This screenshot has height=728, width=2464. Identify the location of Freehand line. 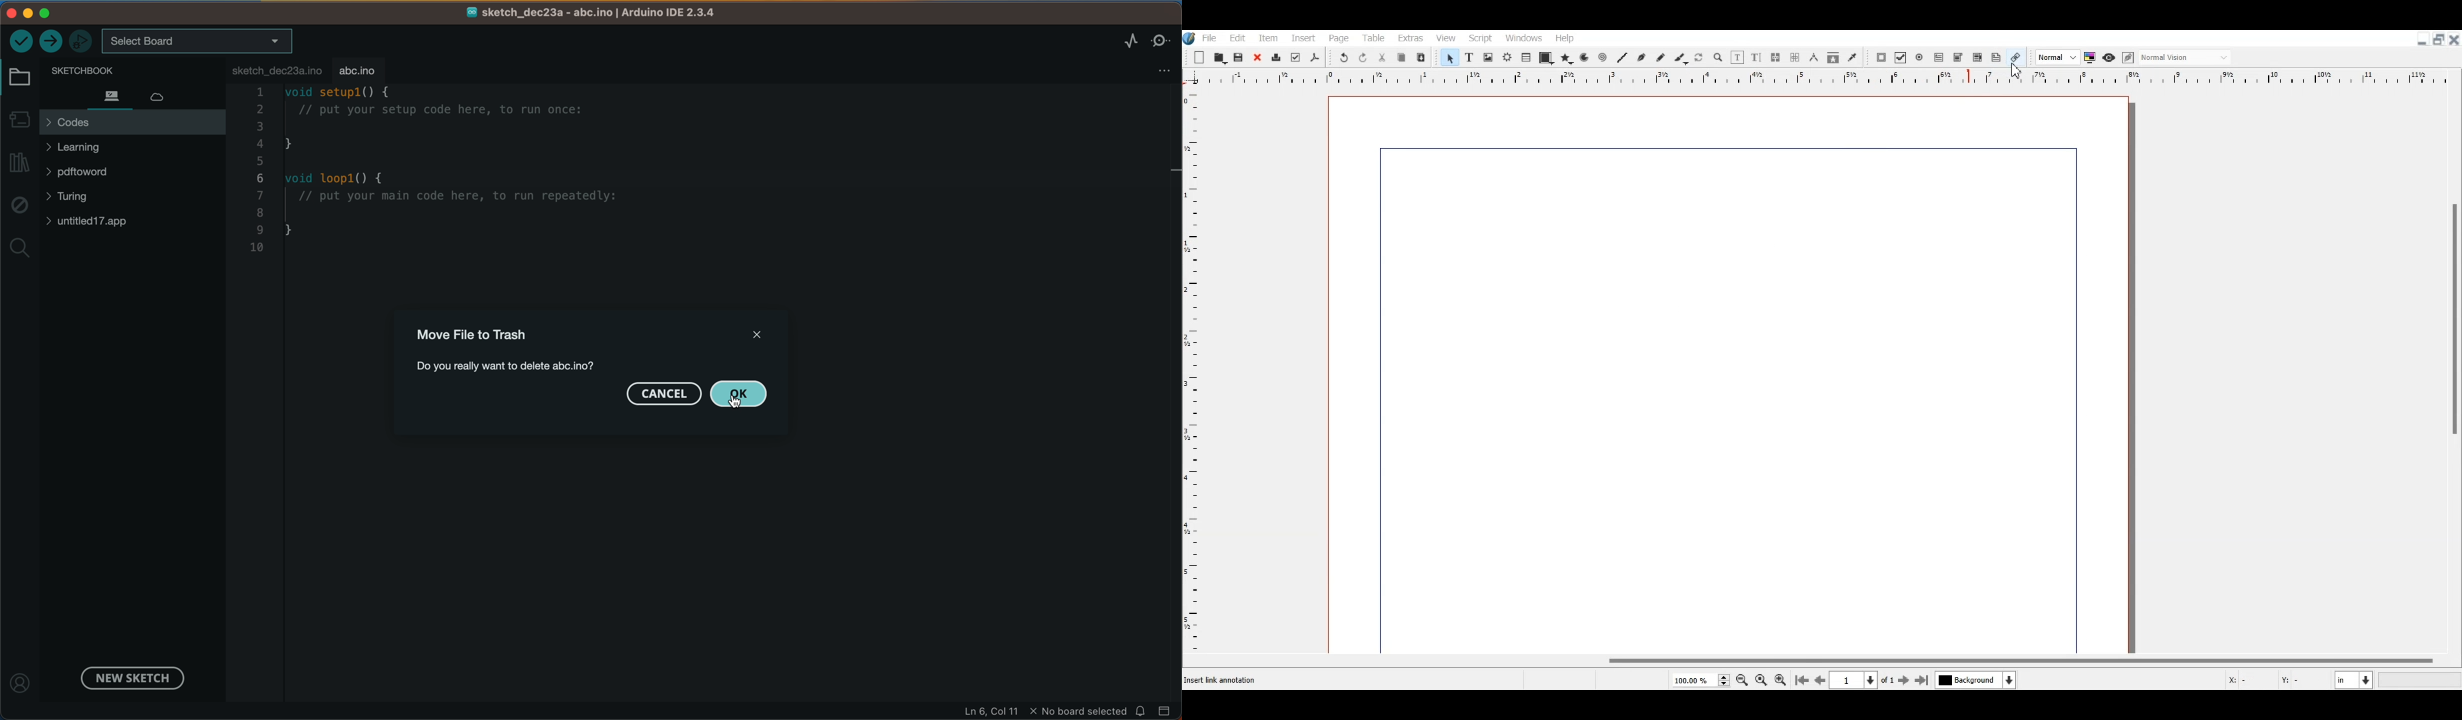
(1660, 57).